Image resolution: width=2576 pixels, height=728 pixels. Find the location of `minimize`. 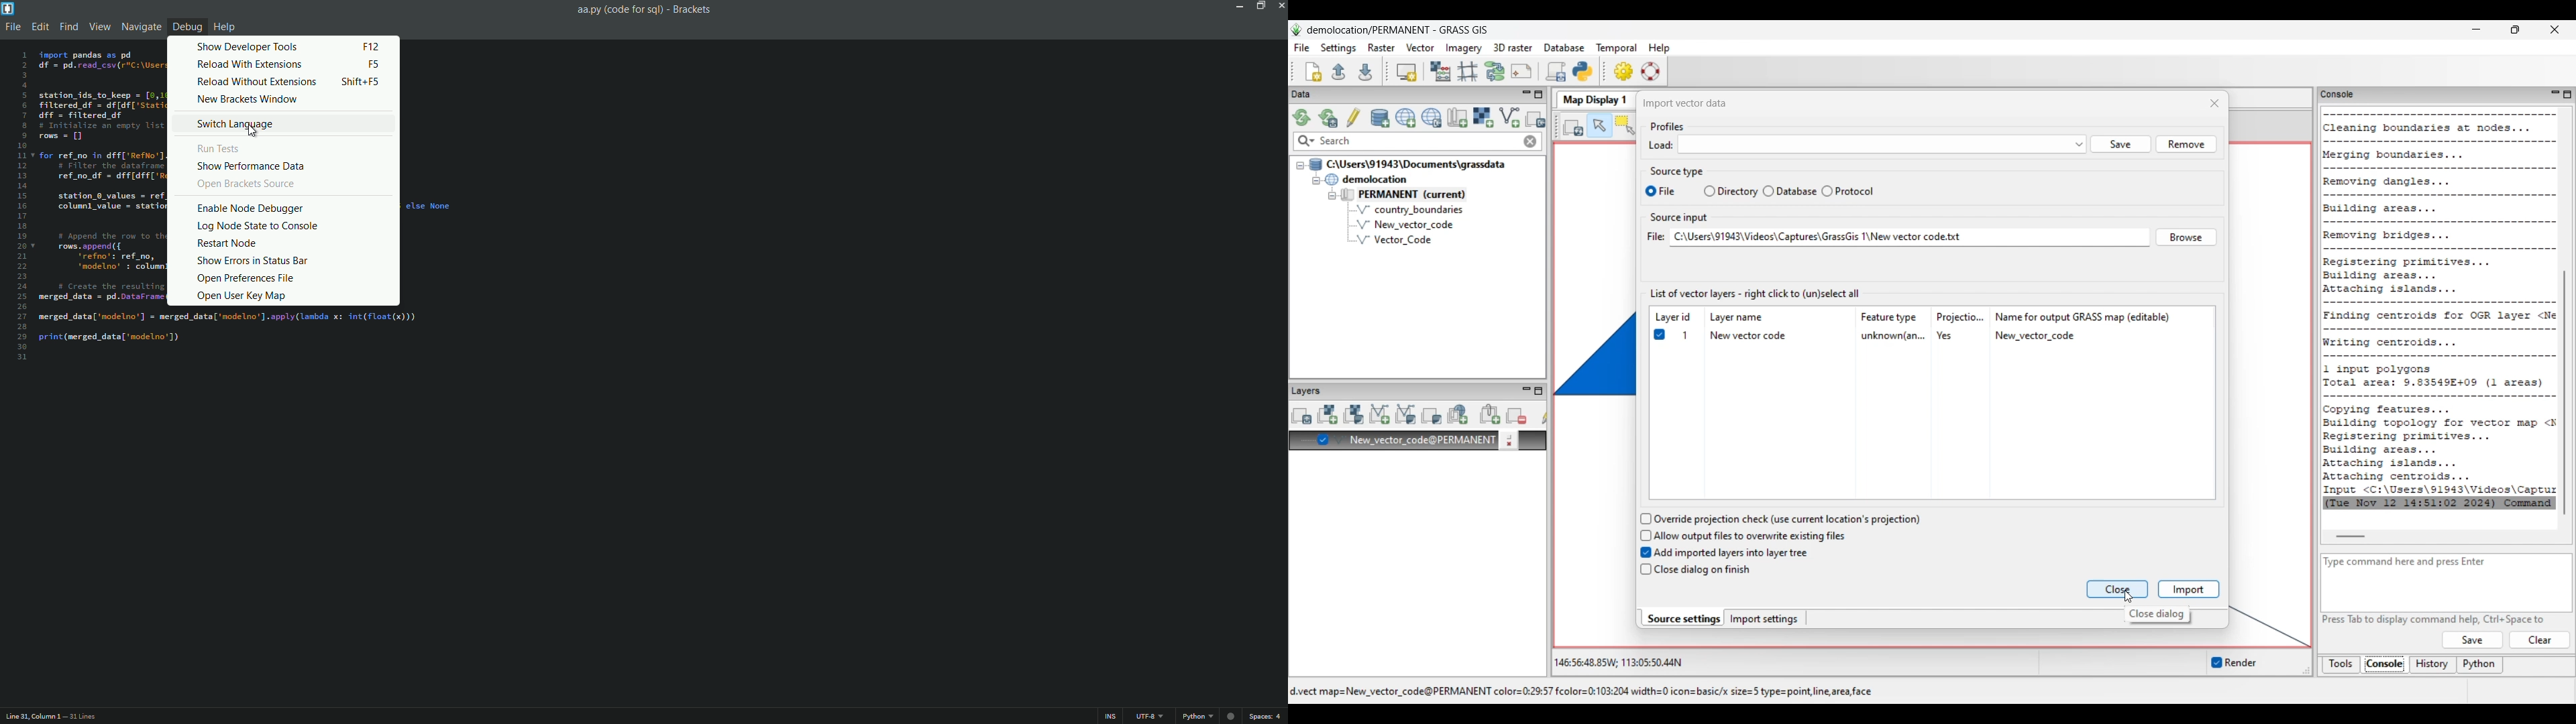

minimize is located at coordinates (1237, 5).